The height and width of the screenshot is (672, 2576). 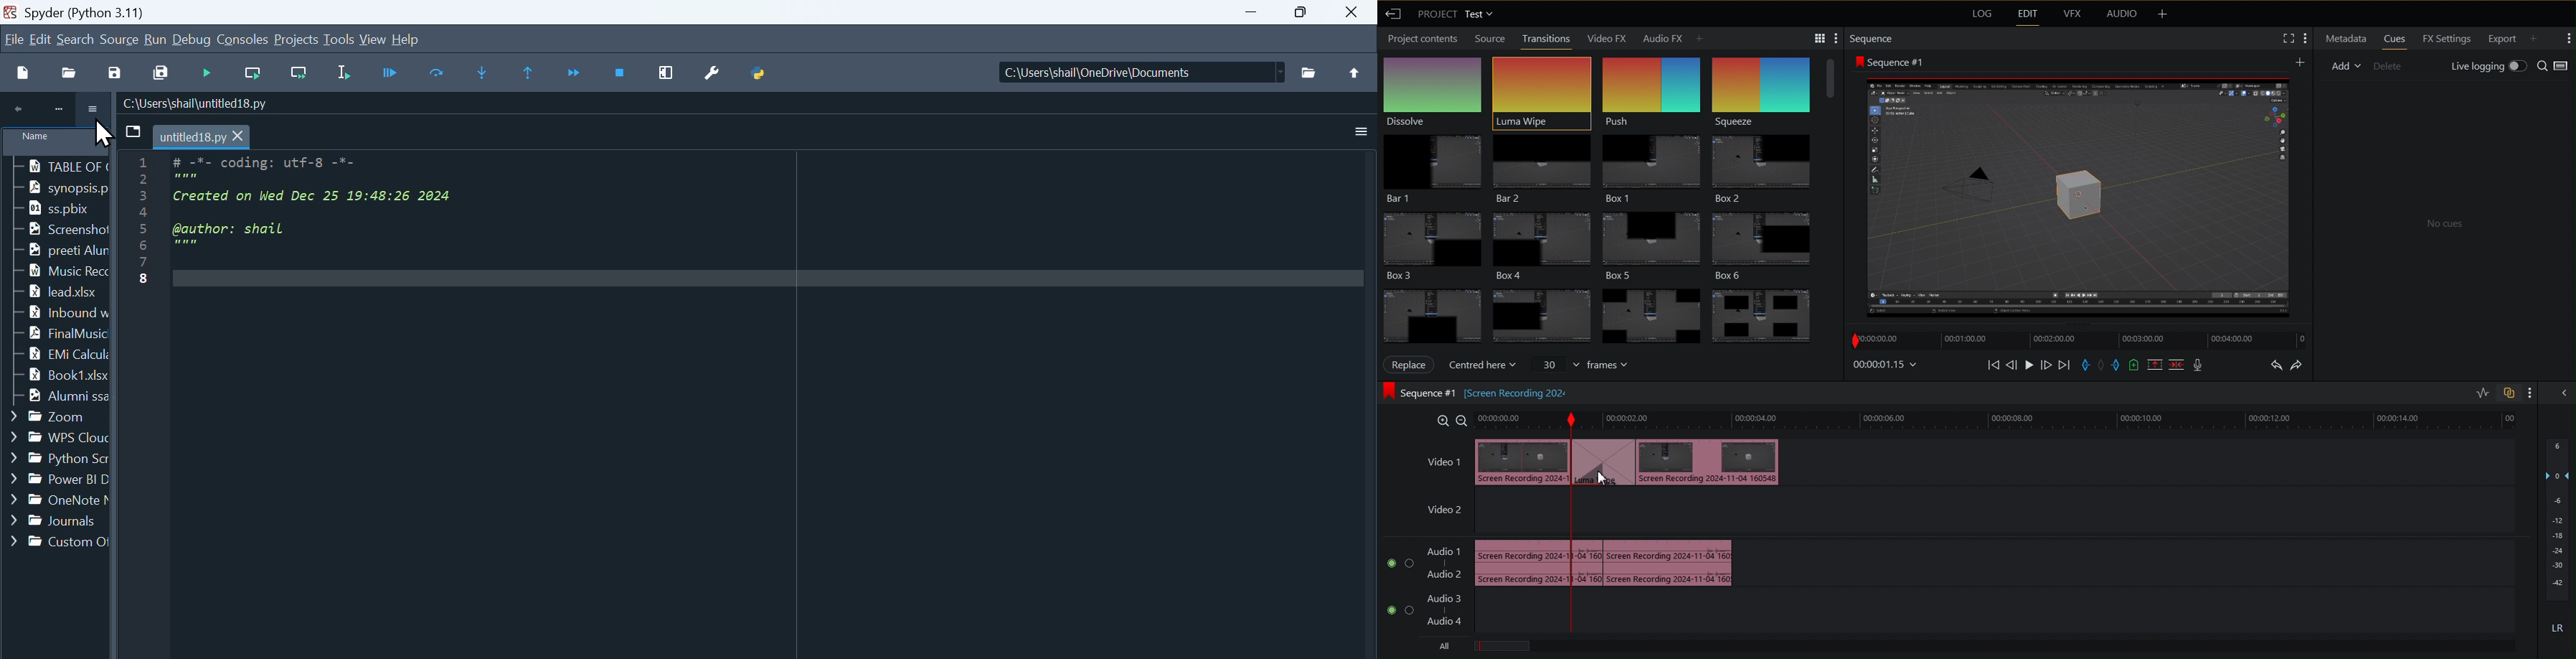 I want to click on Maximise current window, so click(x=668, y=73).